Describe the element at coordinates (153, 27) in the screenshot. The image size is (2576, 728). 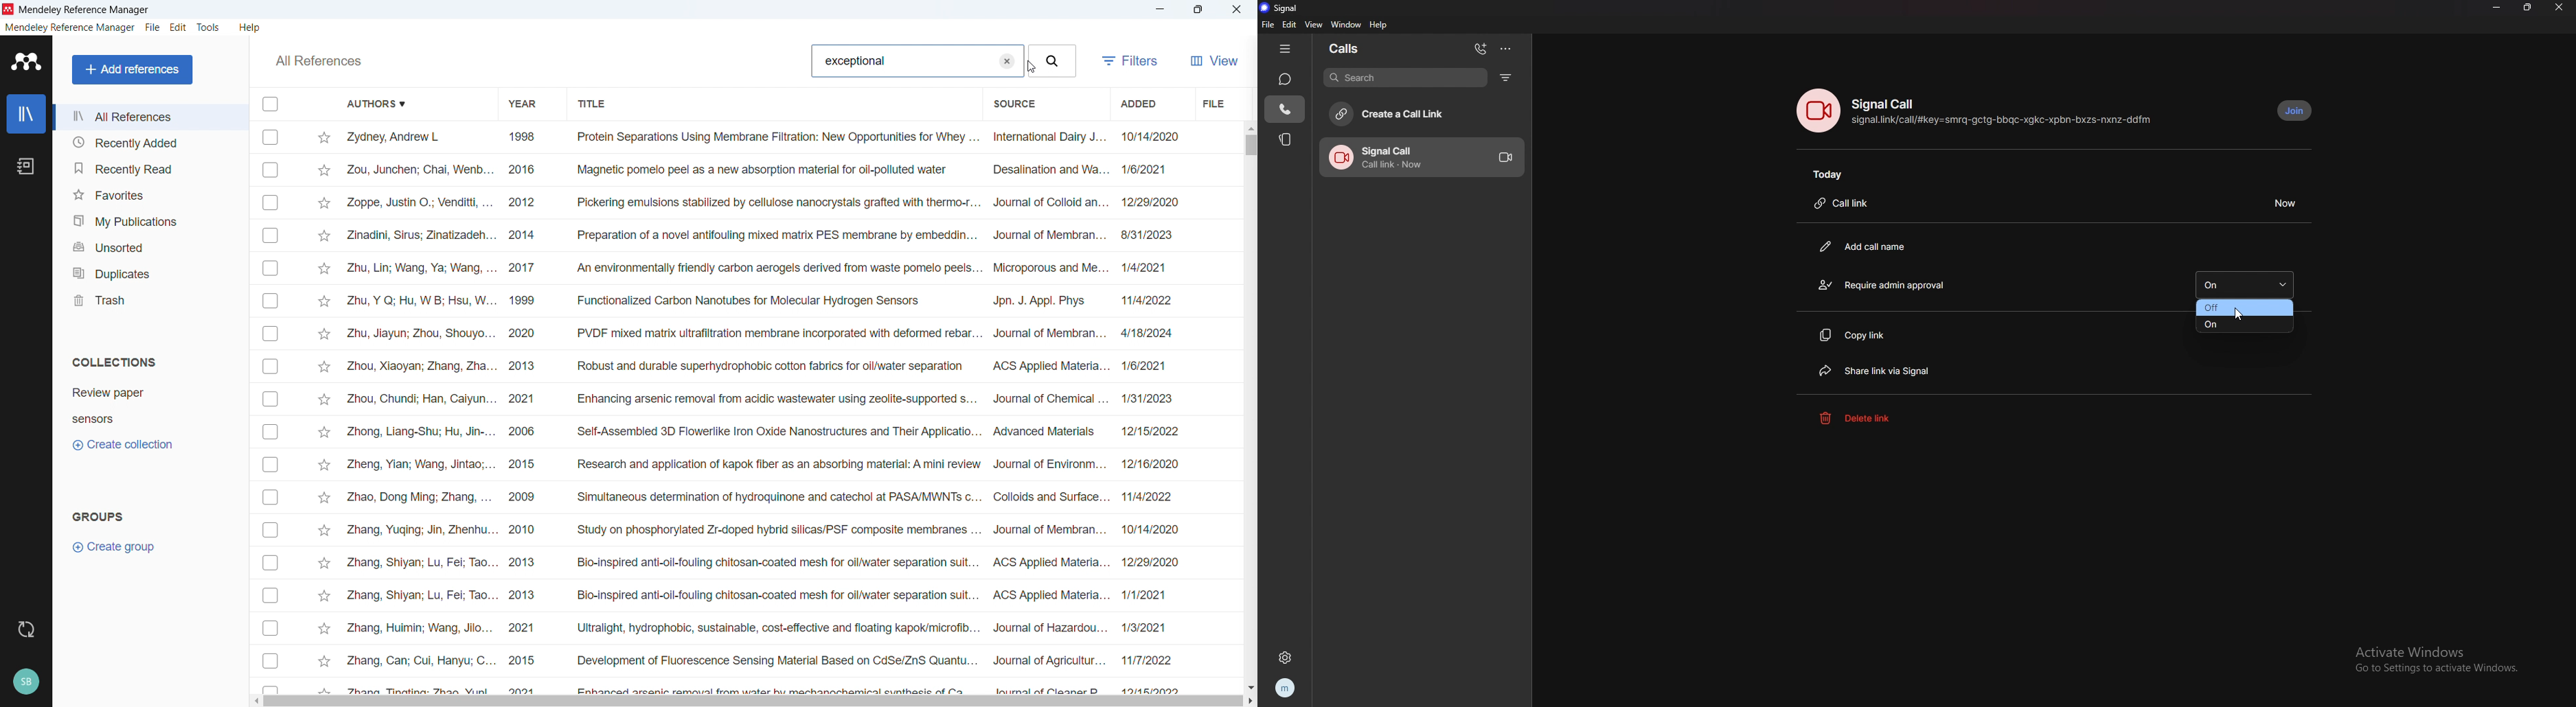
I see `file` at that location.